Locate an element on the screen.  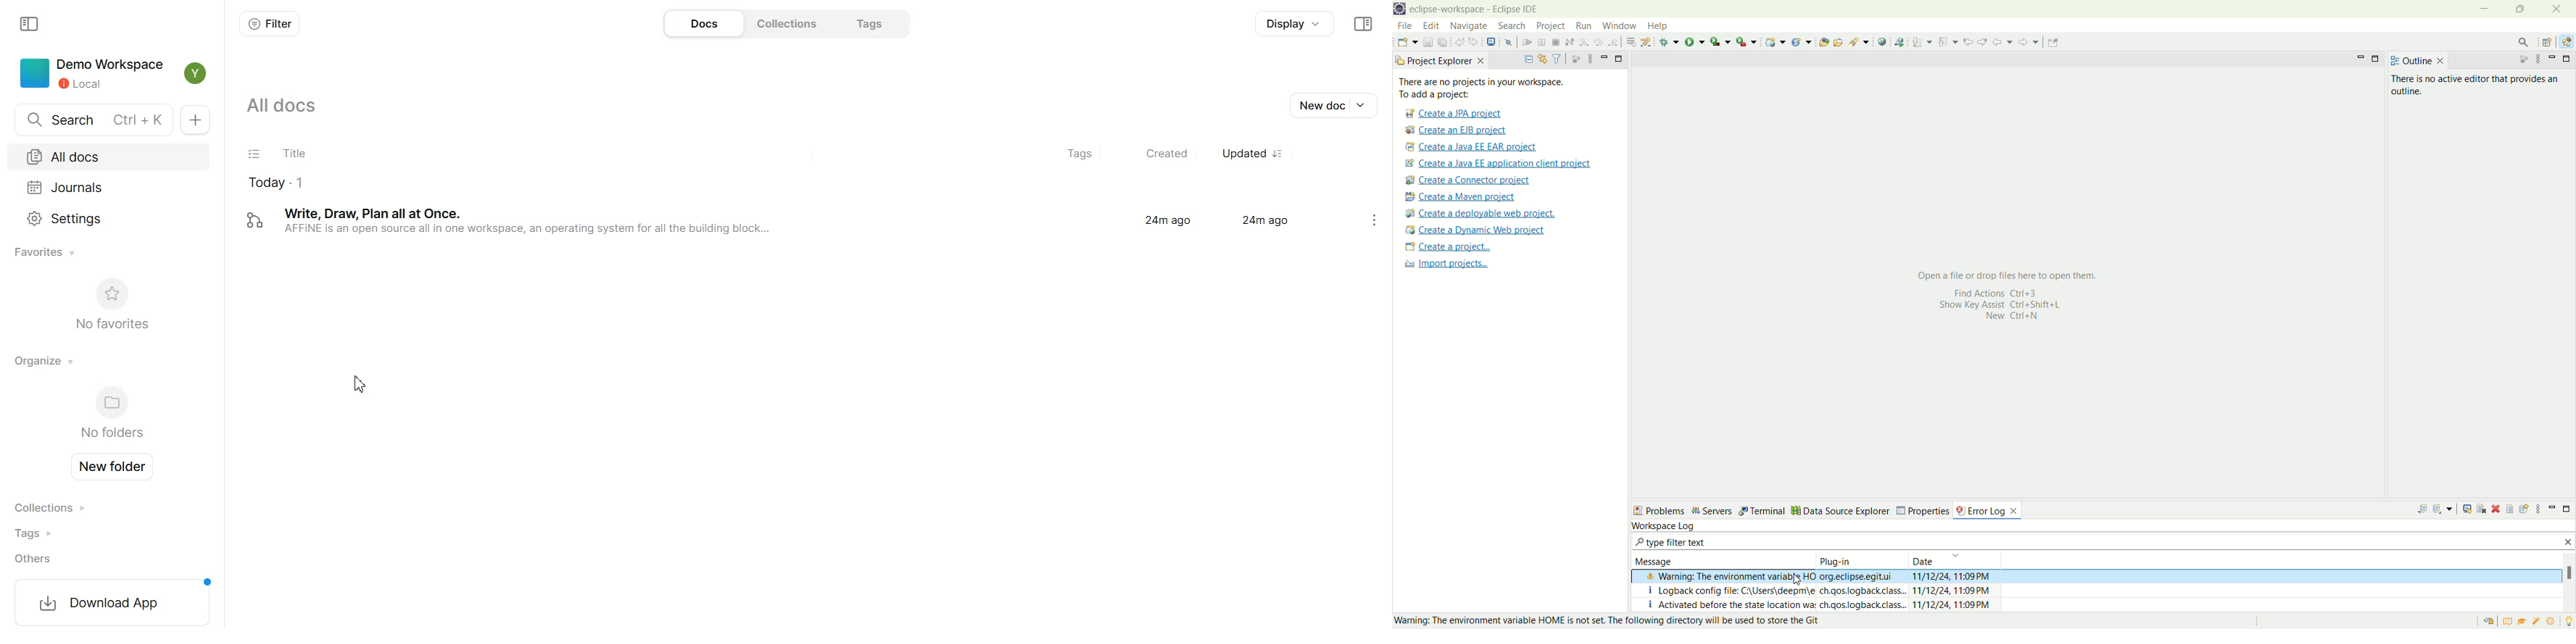
restore welcome is located at coordinates (2488, 622).